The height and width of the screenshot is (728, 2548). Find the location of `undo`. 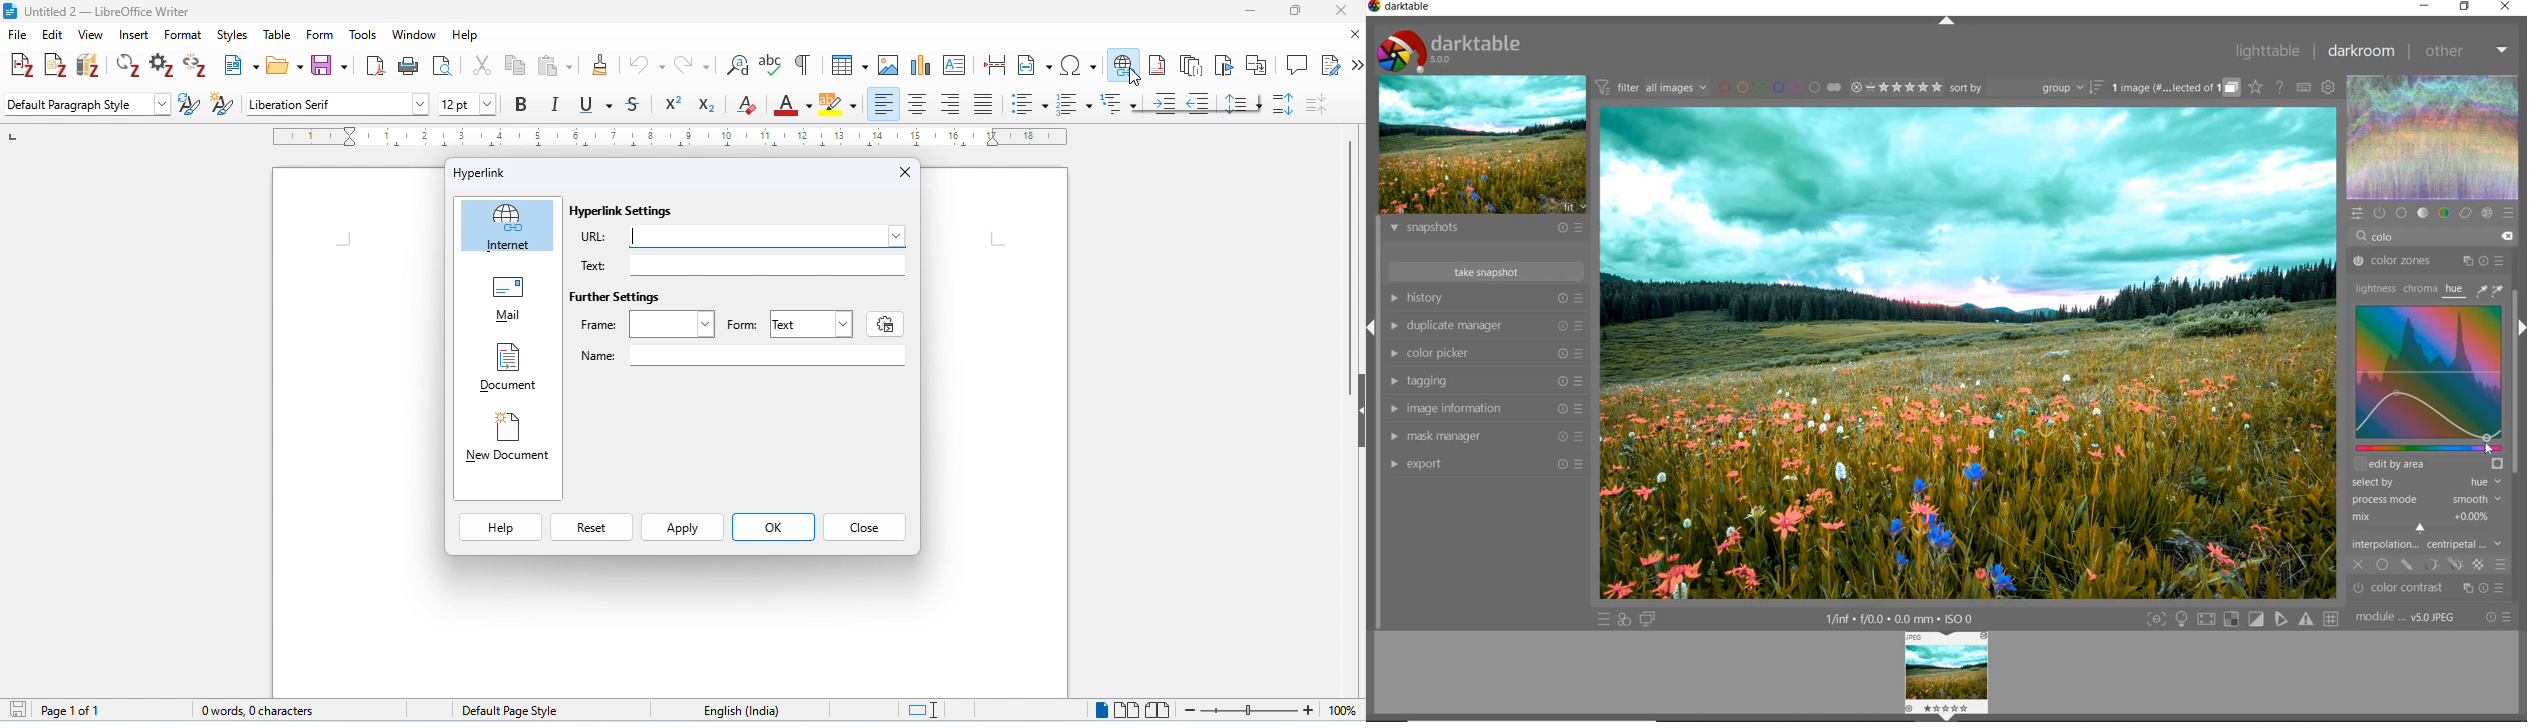

undo is located at coordinates (647, 65).